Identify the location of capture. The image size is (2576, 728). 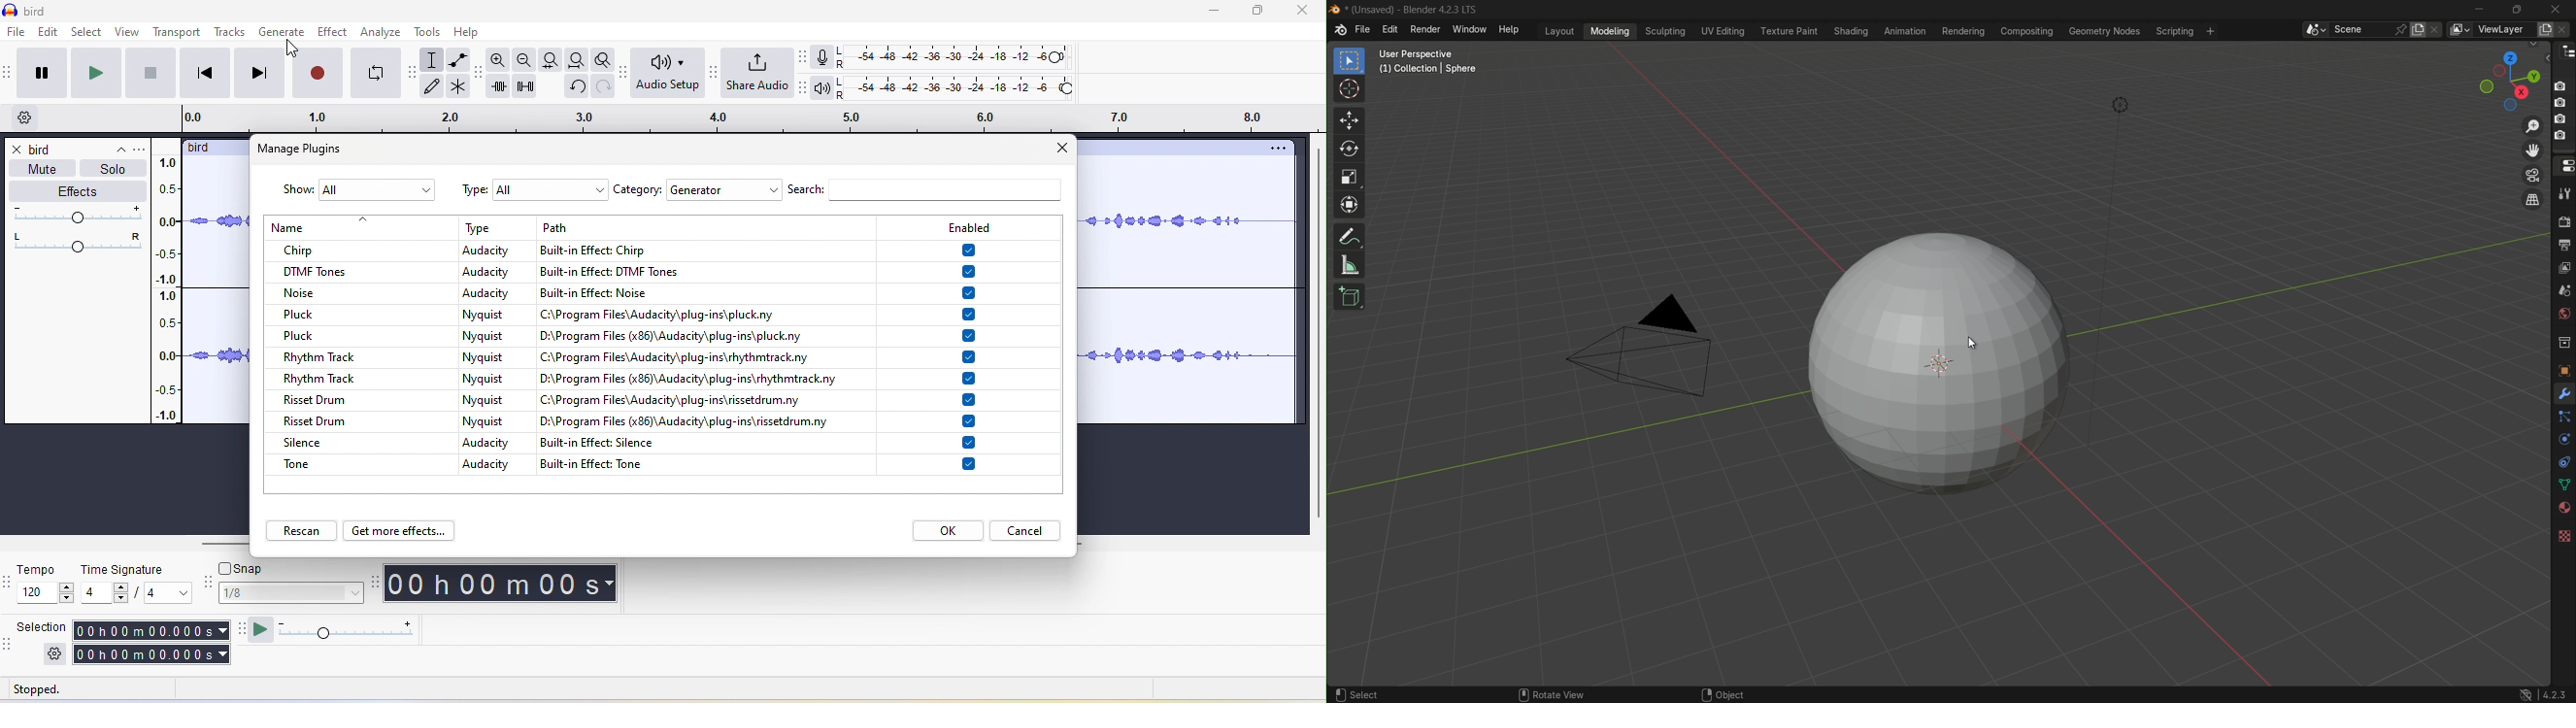
(2563, 103).